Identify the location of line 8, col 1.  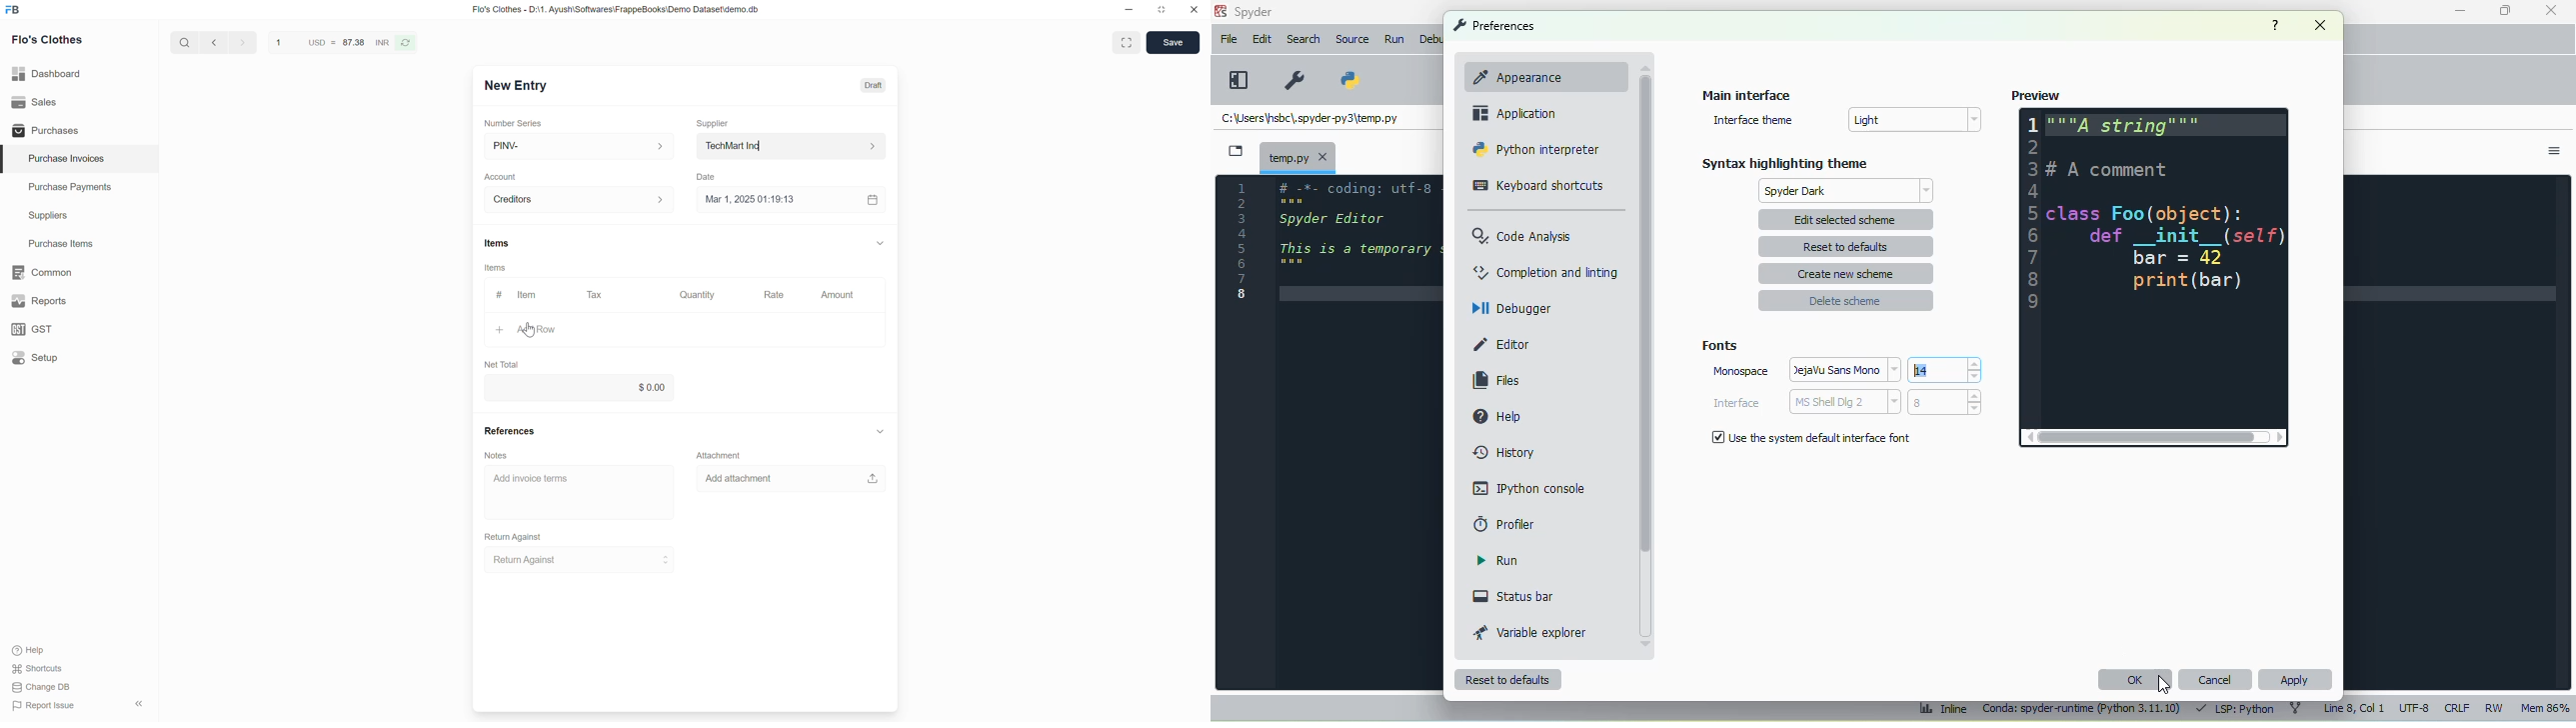
(2355, 708).